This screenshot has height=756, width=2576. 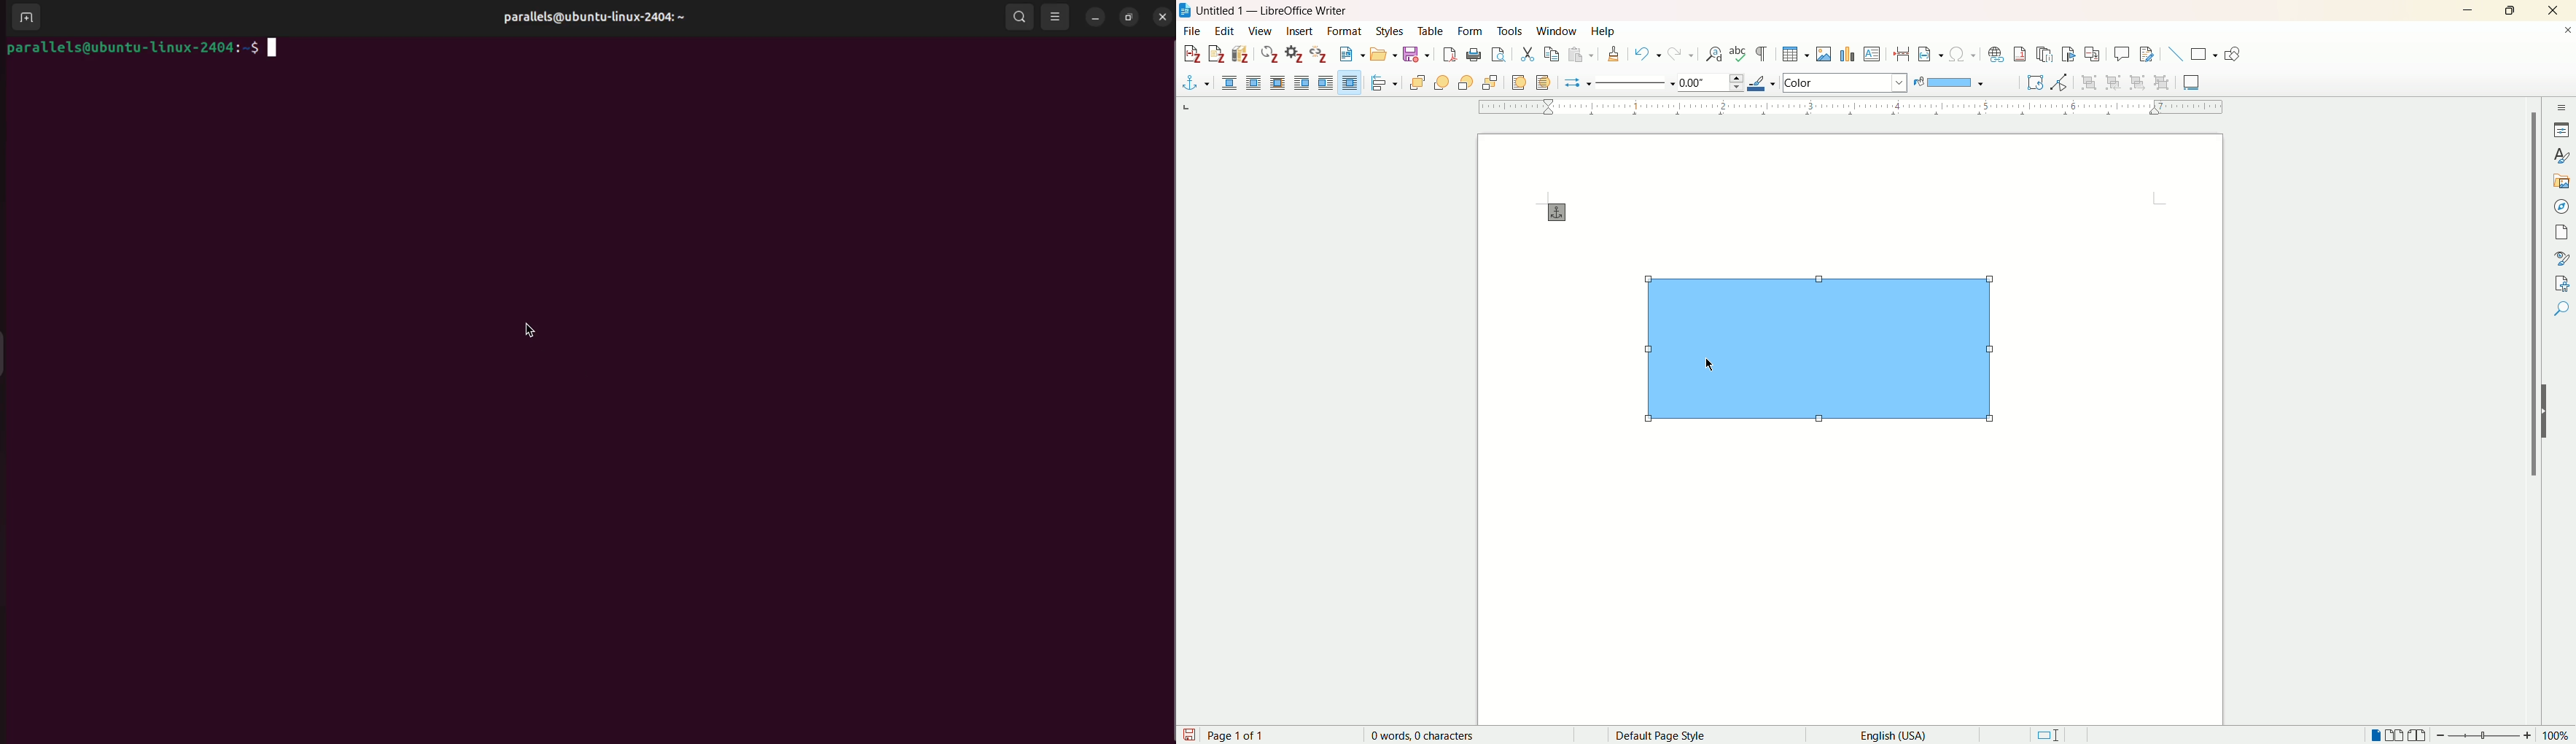 I want to click on optimal, so click(x=1279, y=82).